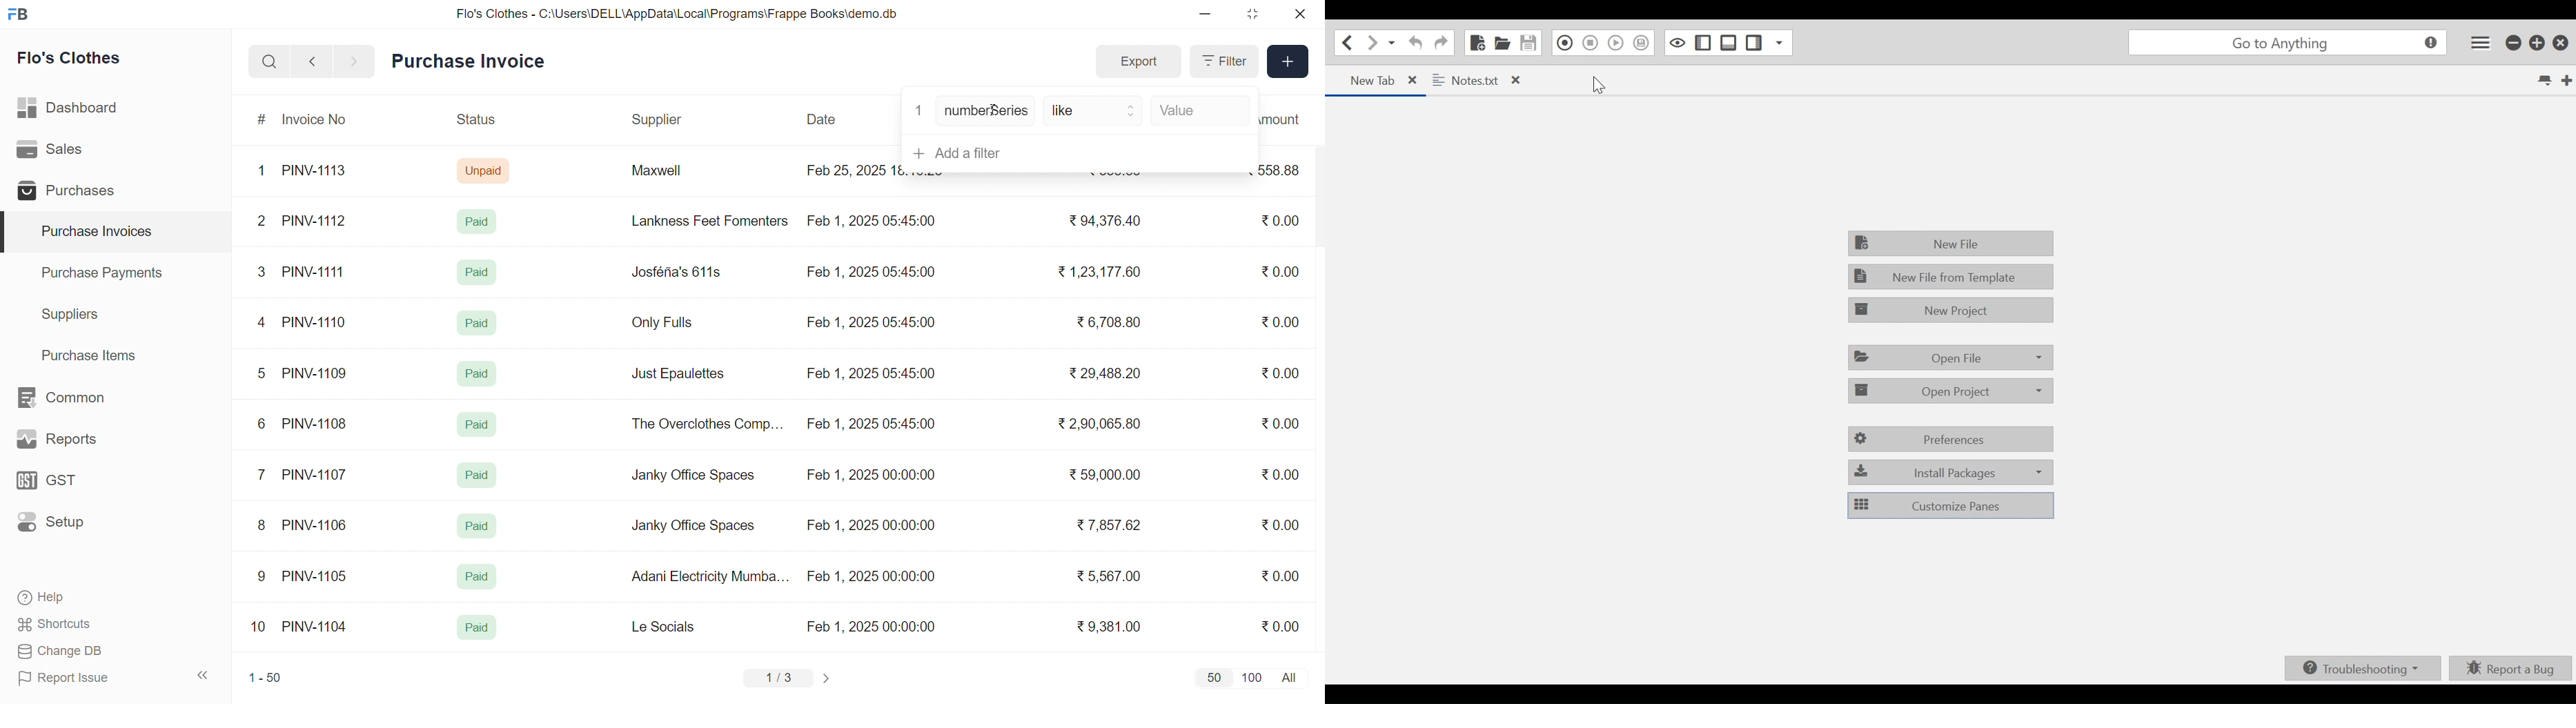 The image size is (2576, 728). Describe the element at coordinates (869, 273) in the screenshot. I see `Feb 1, 2025 05:45:00` at that location.